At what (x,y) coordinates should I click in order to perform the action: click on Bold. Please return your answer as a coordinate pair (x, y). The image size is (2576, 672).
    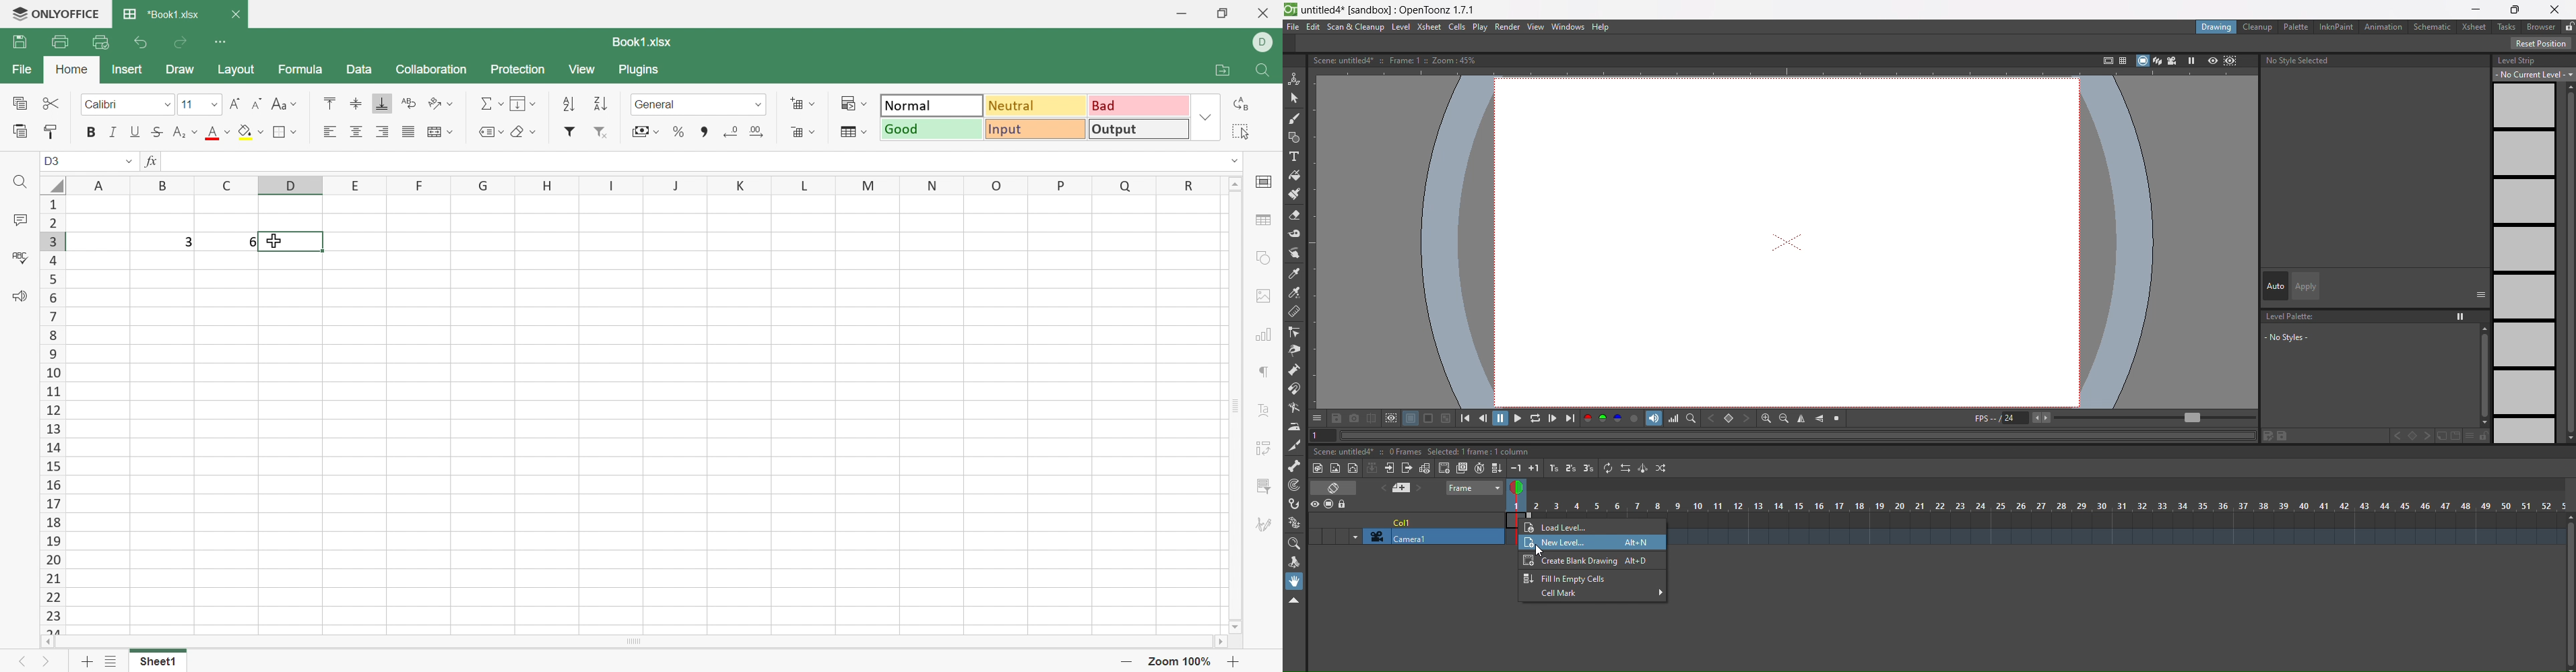
    Looking at the image, I should click on (89, 133).